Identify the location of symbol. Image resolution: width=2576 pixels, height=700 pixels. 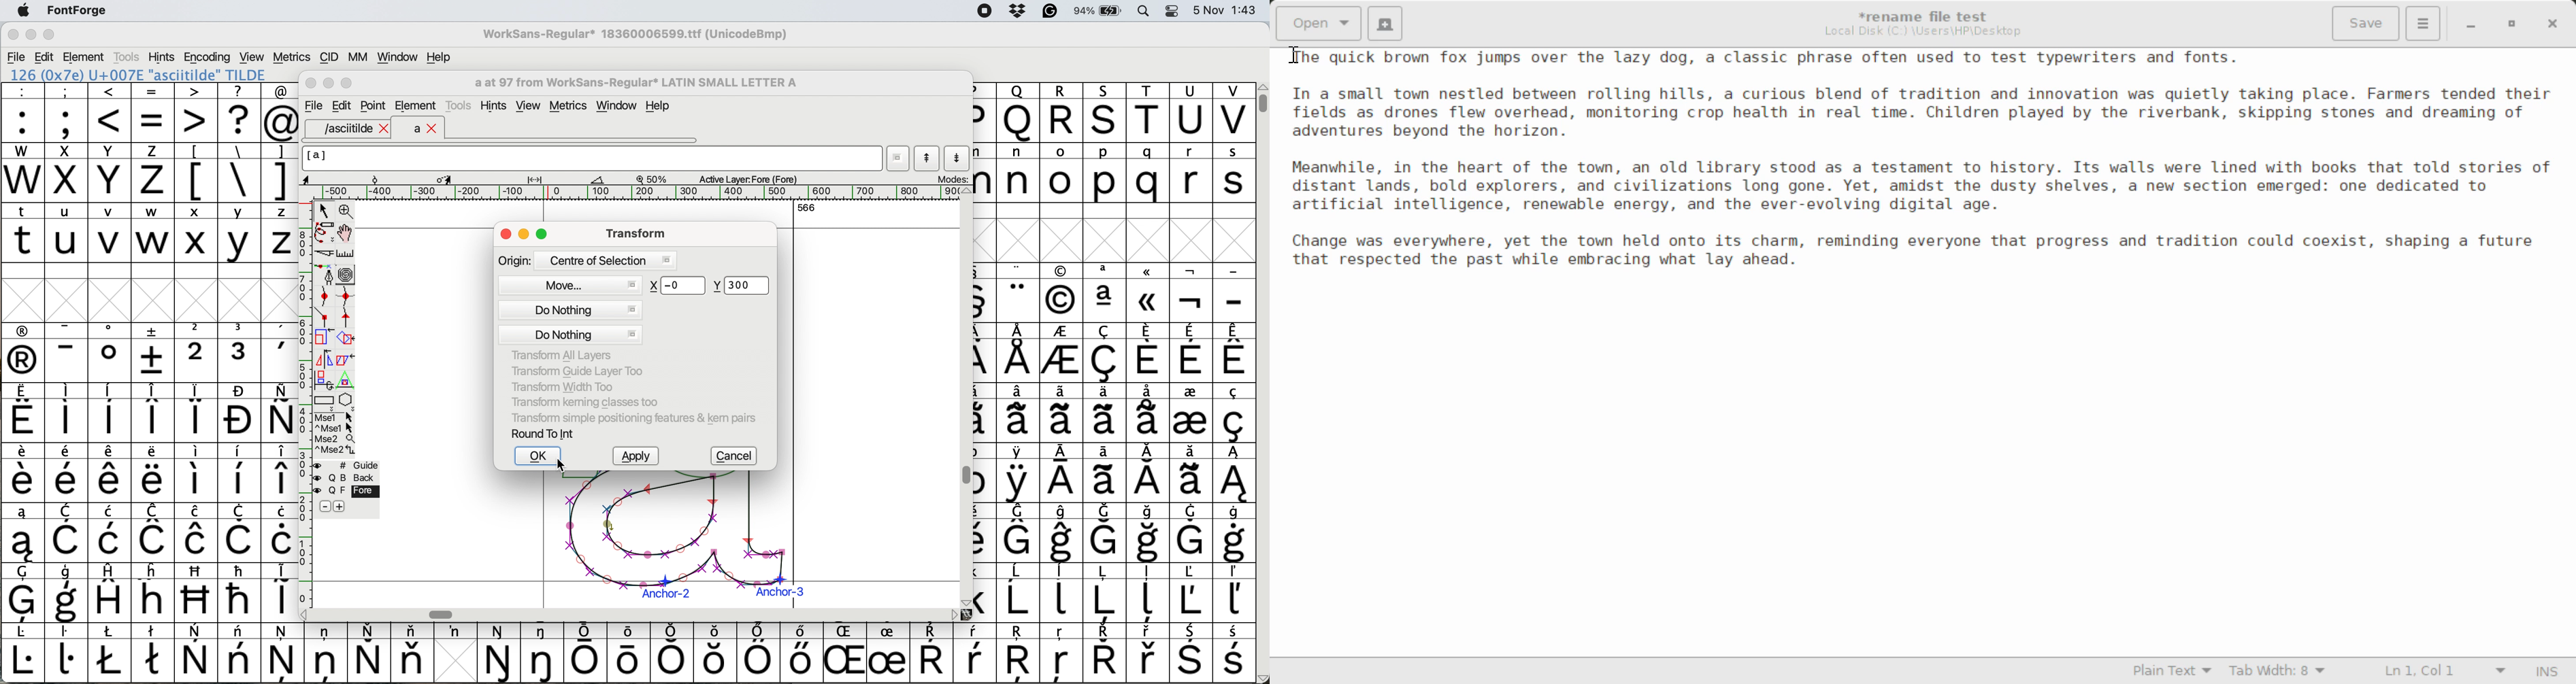
(283, 652).